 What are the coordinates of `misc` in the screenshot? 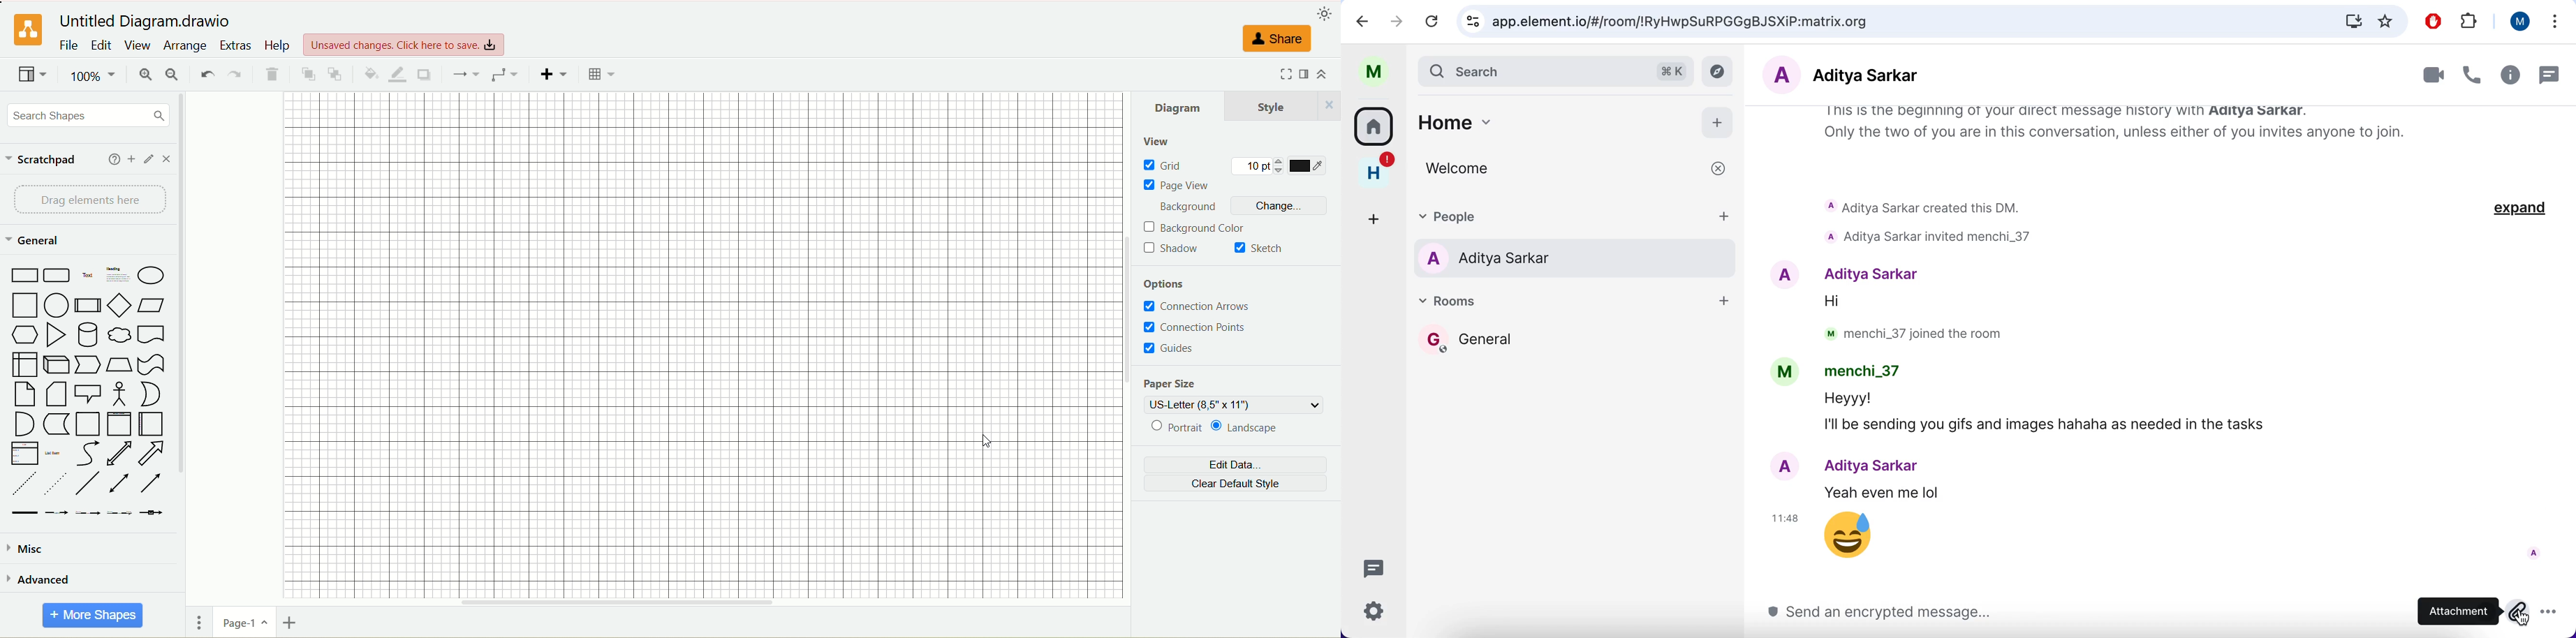 It's located at (30, 549).